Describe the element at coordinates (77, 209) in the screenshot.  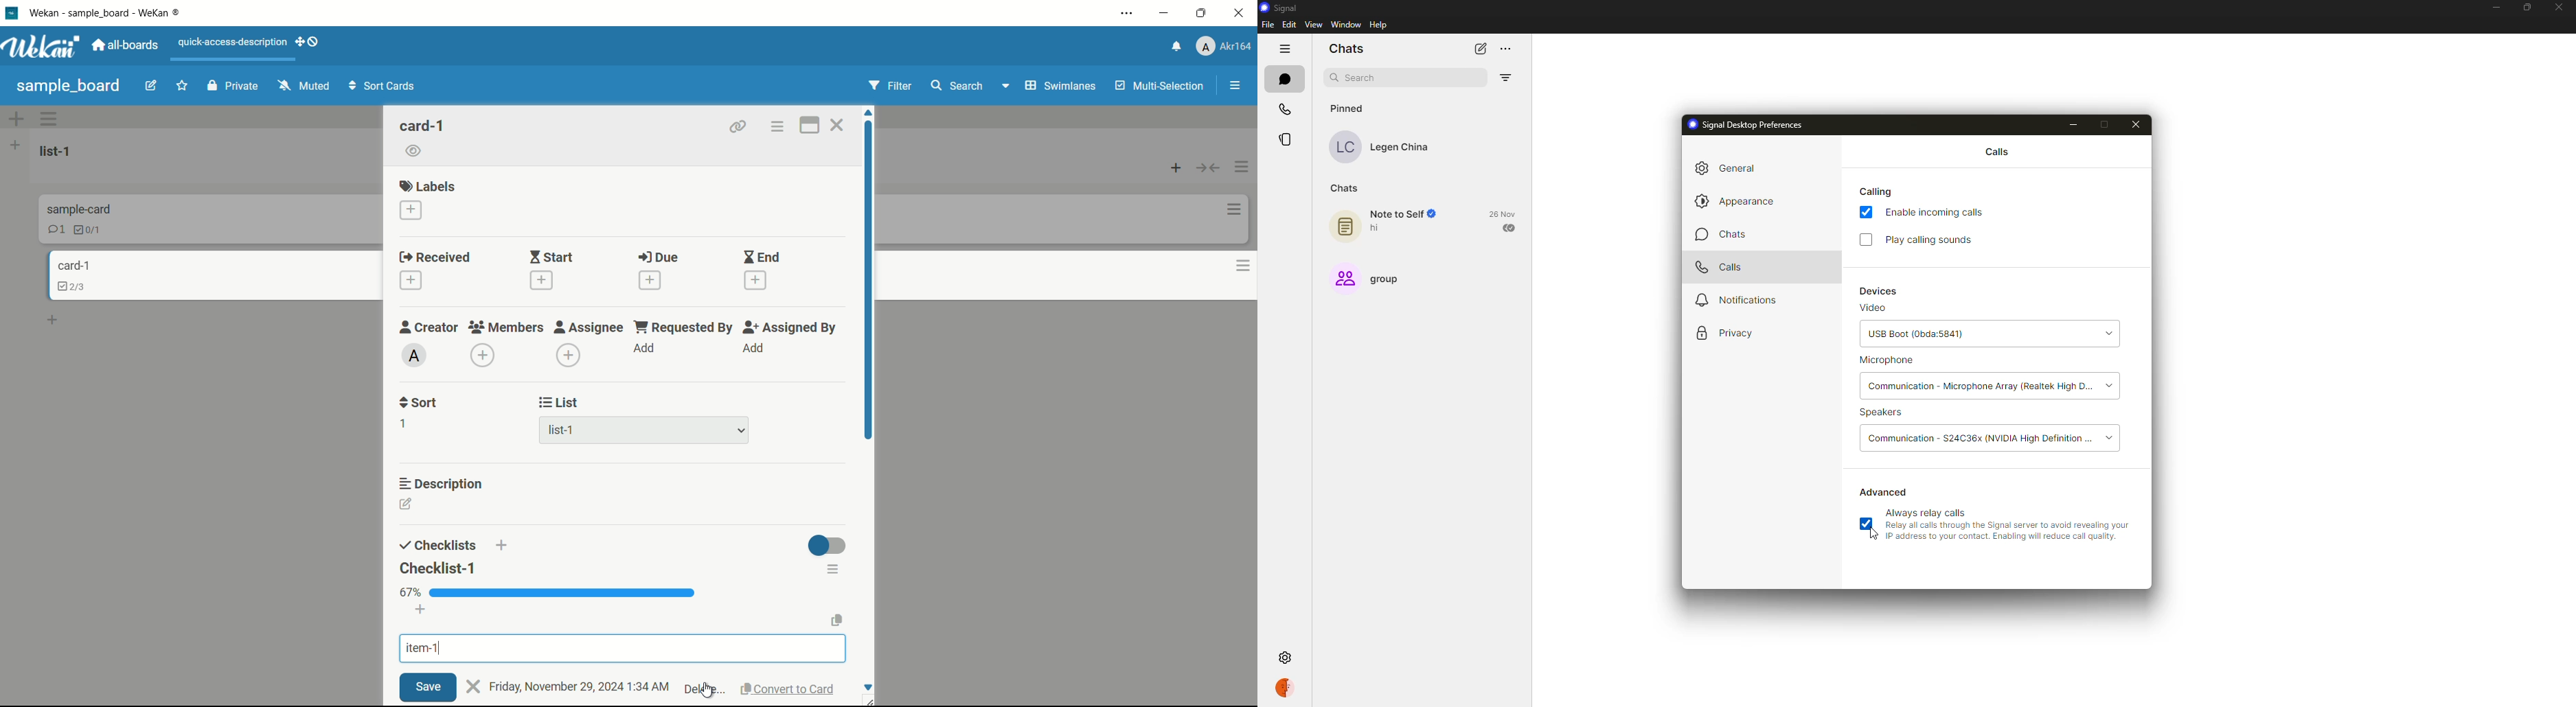
I see `card name` at that location.